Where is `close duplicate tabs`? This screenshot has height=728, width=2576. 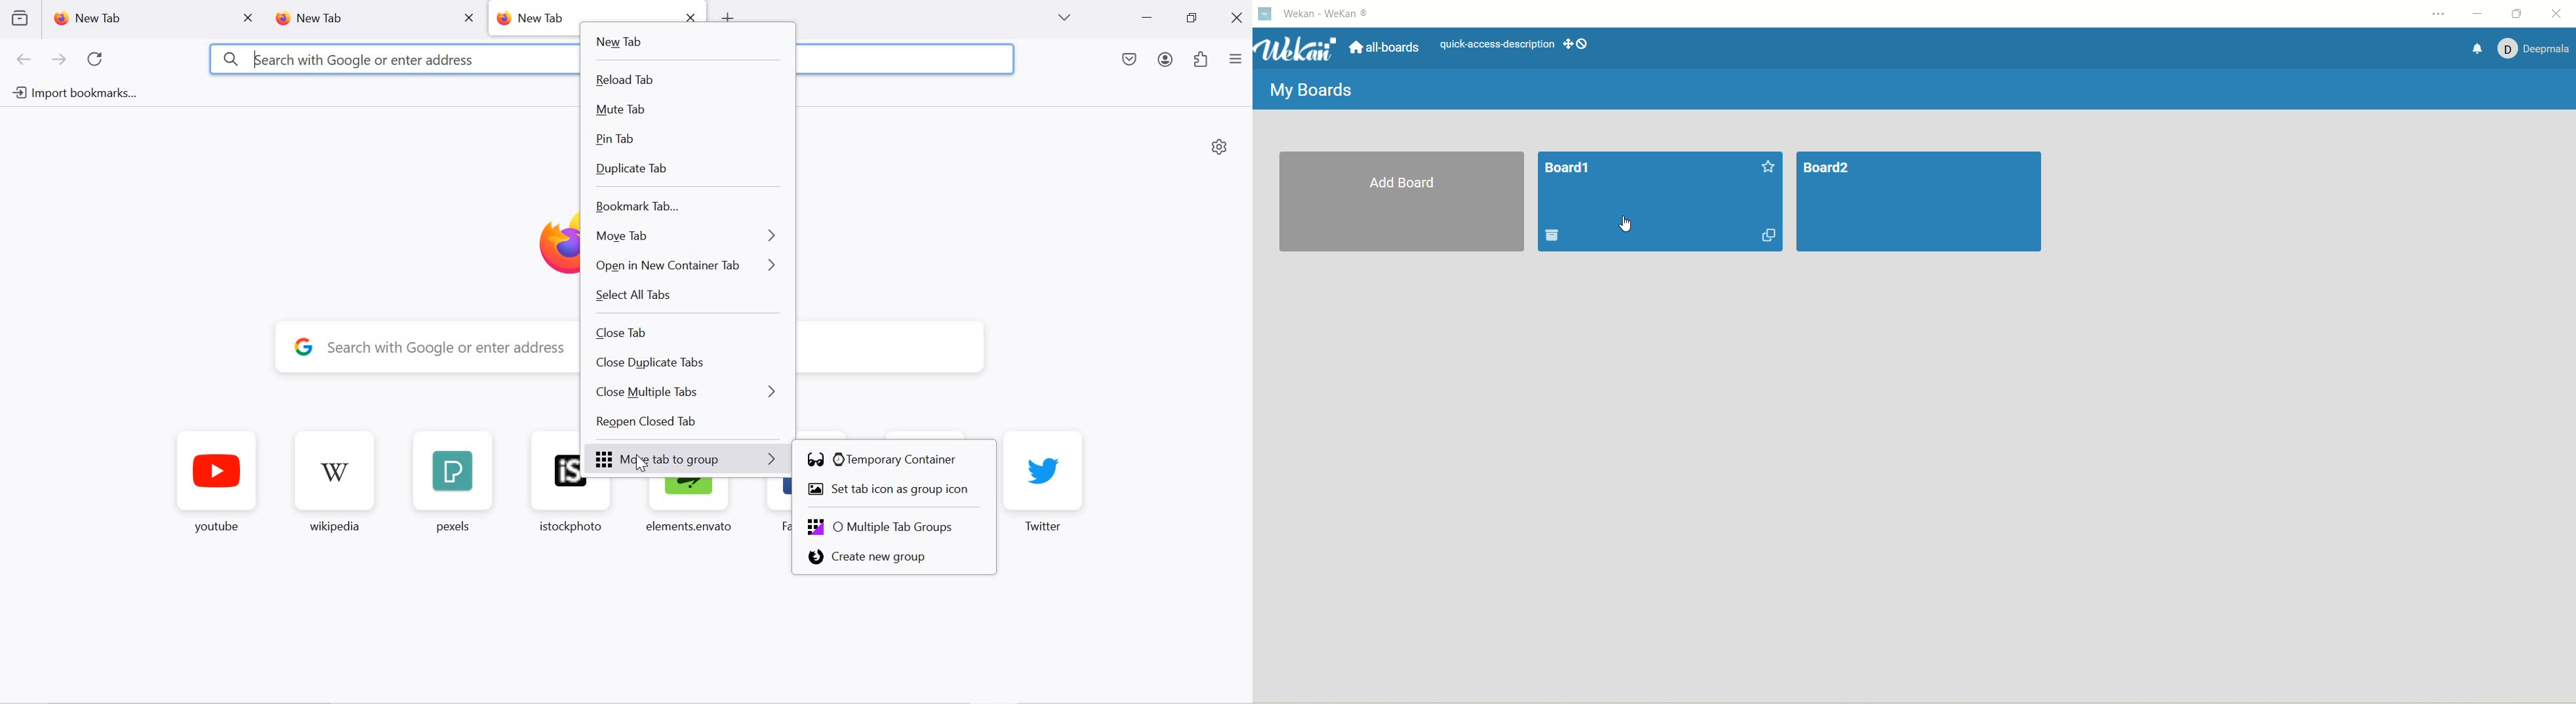 close duplicate tabs is located at coordinates (689, 364).